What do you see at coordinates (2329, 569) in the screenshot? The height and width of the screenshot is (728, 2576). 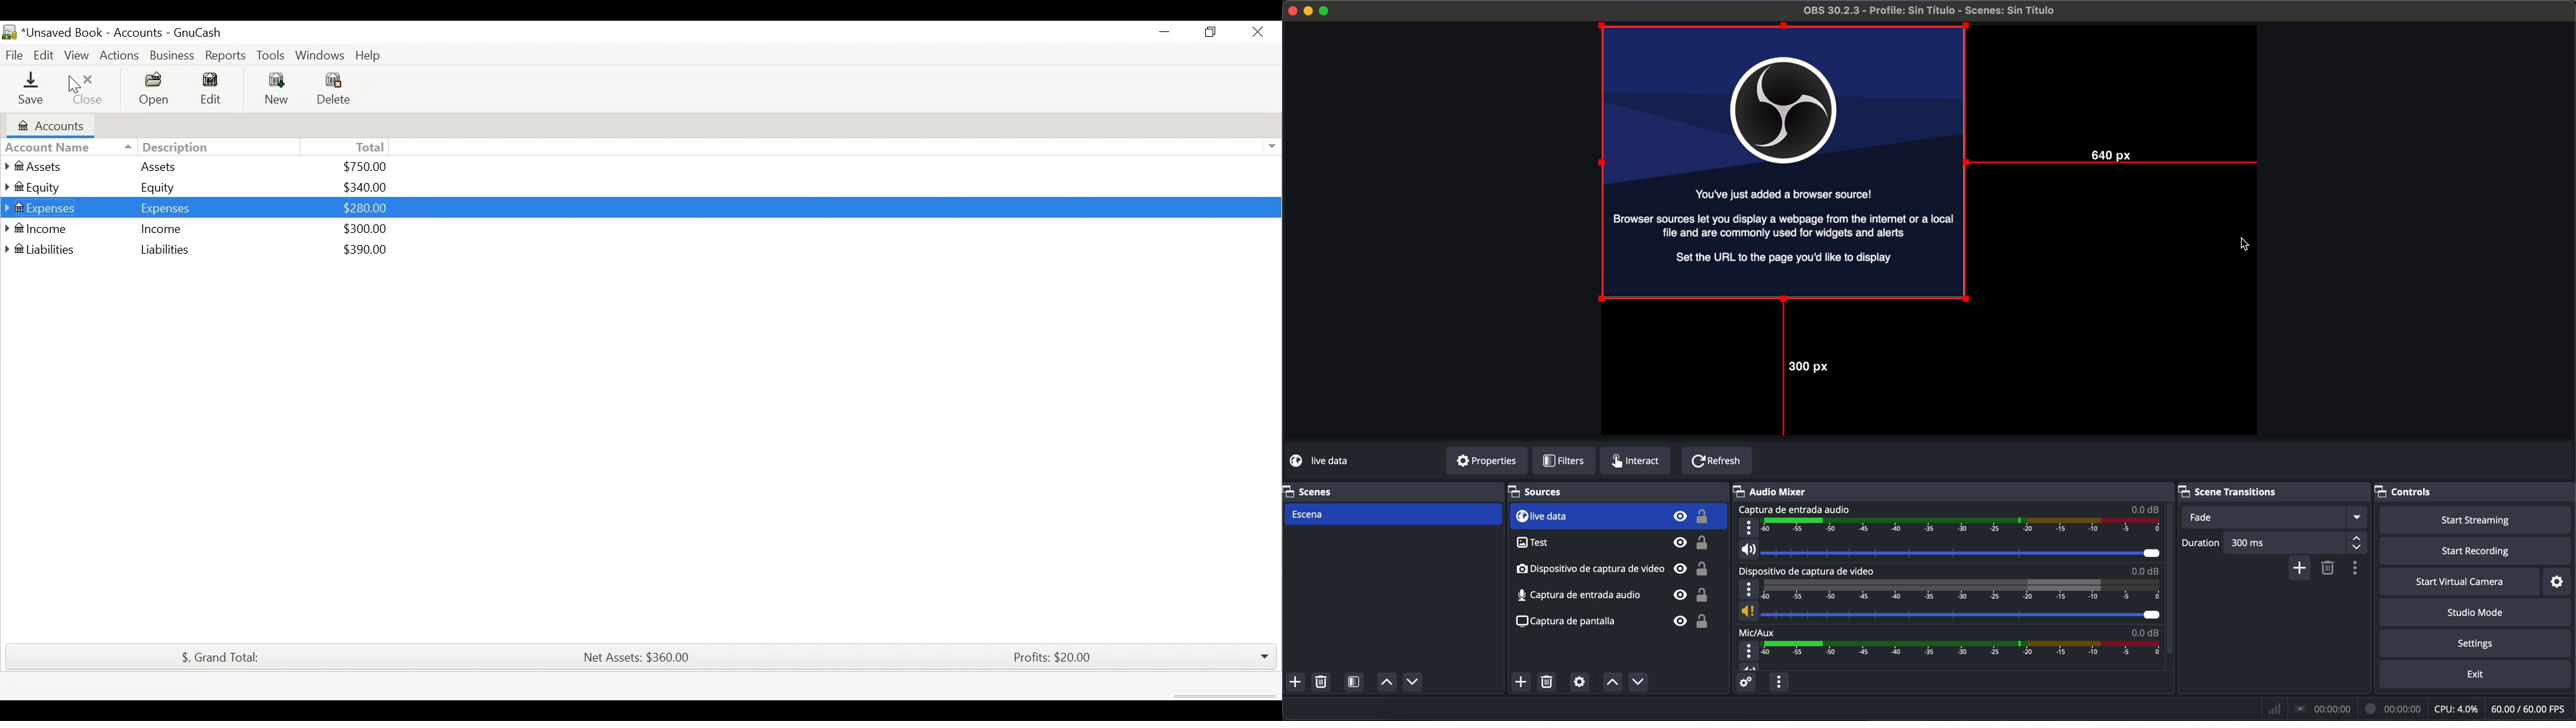 I see `remove selected scene` at bounding box center [2329, 569].